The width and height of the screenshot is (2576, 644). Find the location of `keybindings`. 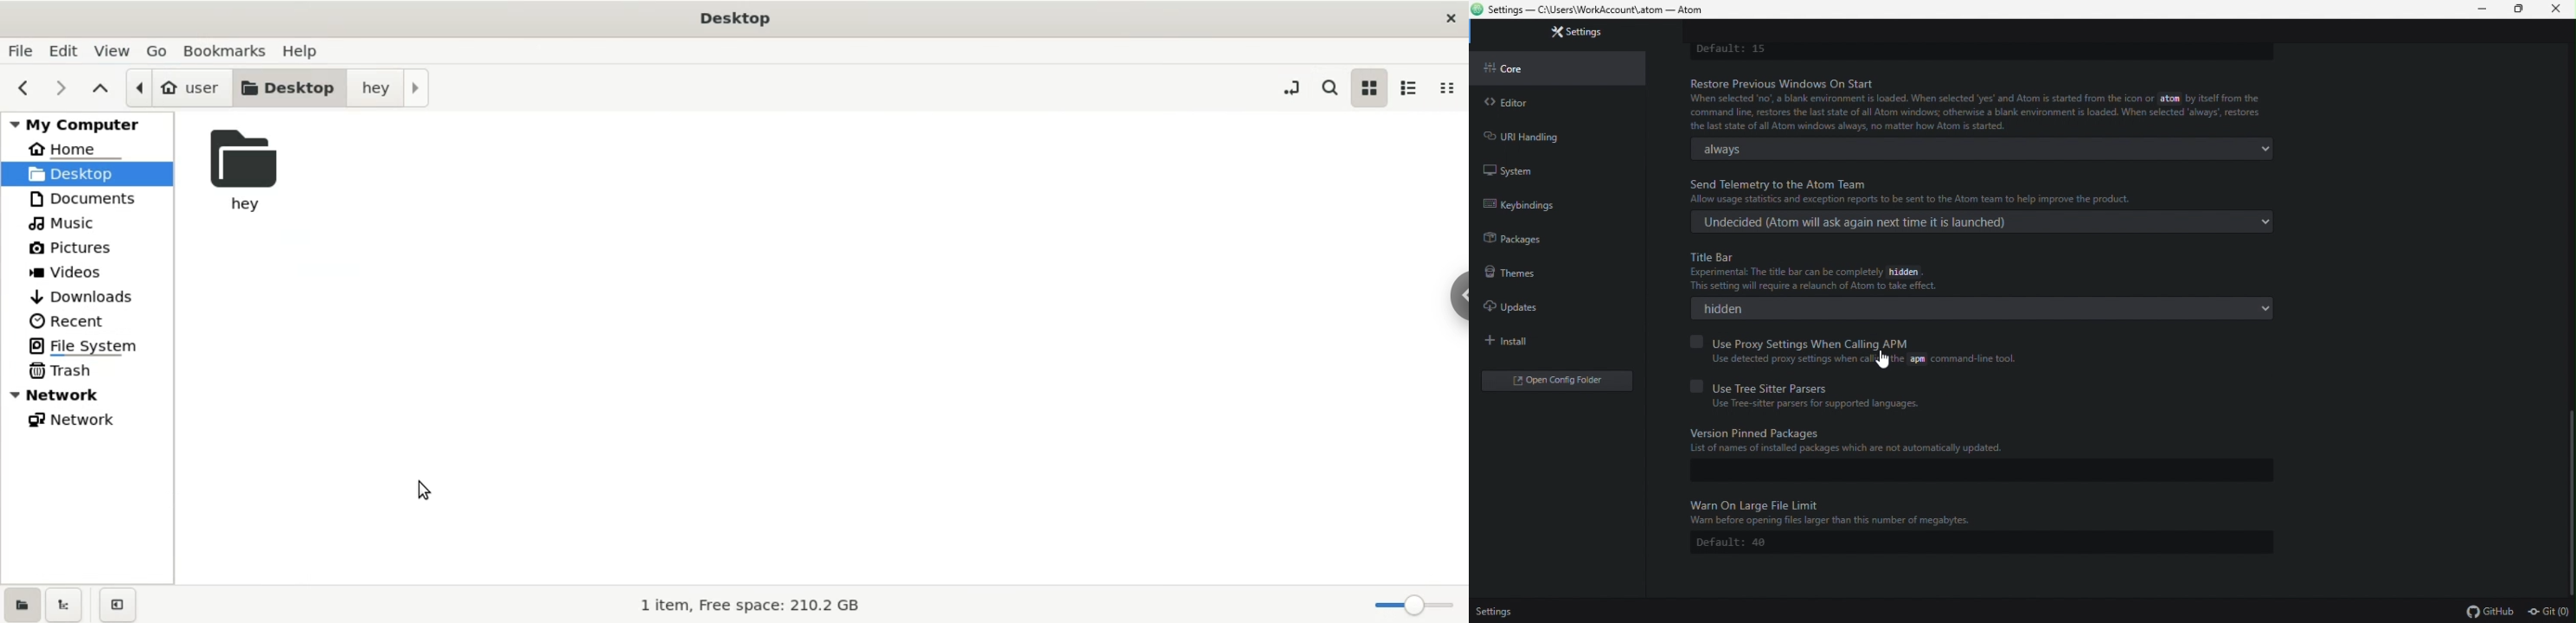

keybindings is located at coordinates (1554, 205).